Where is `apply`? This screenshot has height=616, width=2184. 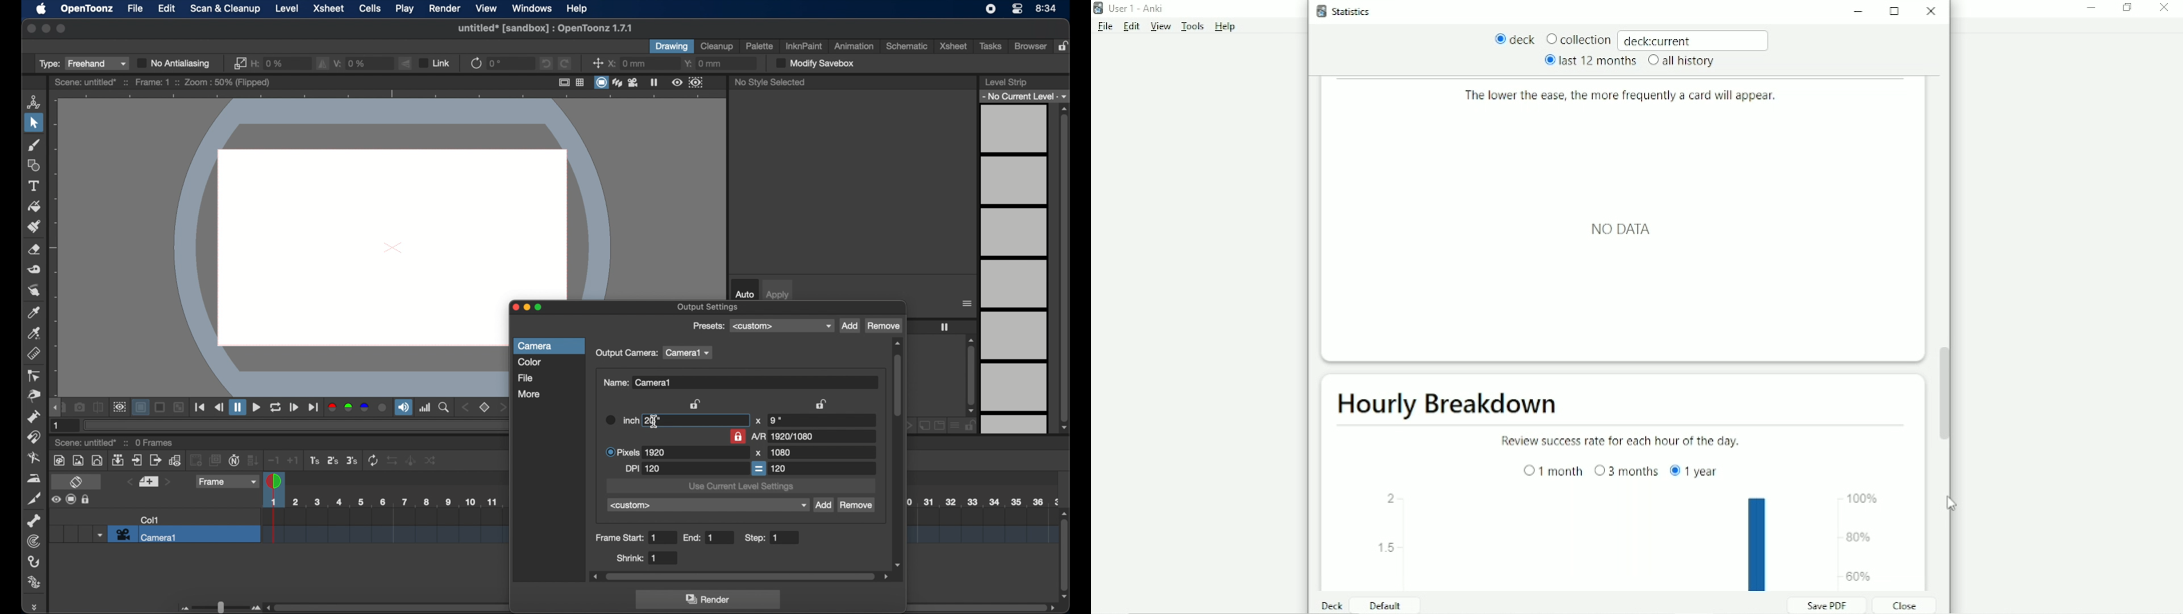 apply is located at coordinates (778, 295).